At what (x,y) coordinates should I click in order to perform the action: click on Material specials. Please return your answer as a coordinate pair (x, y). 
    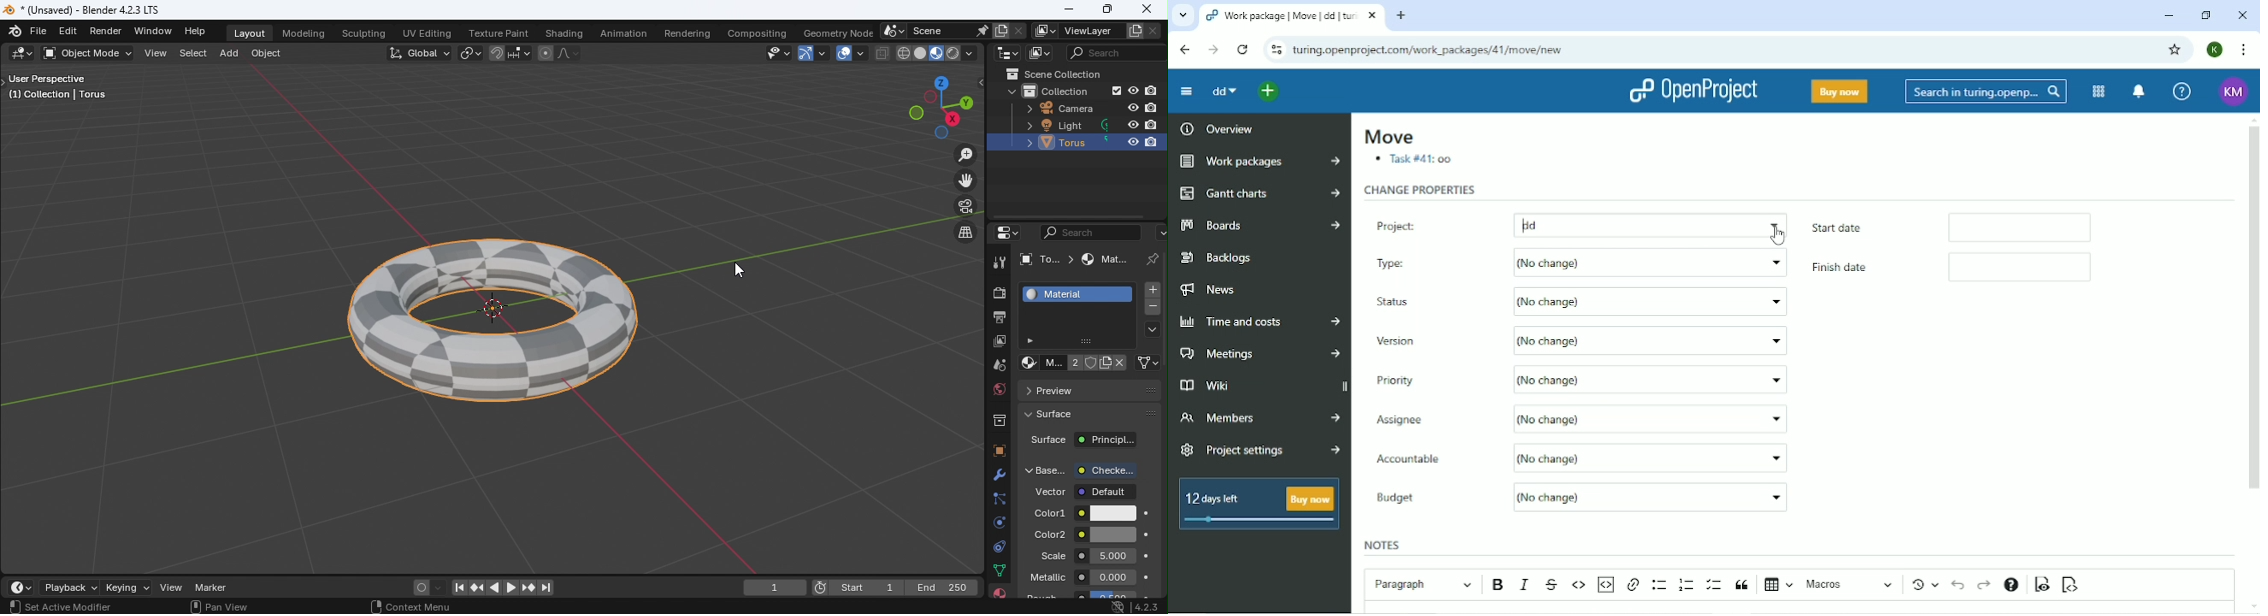
    Looking at the image, I should click on (1150, 330).